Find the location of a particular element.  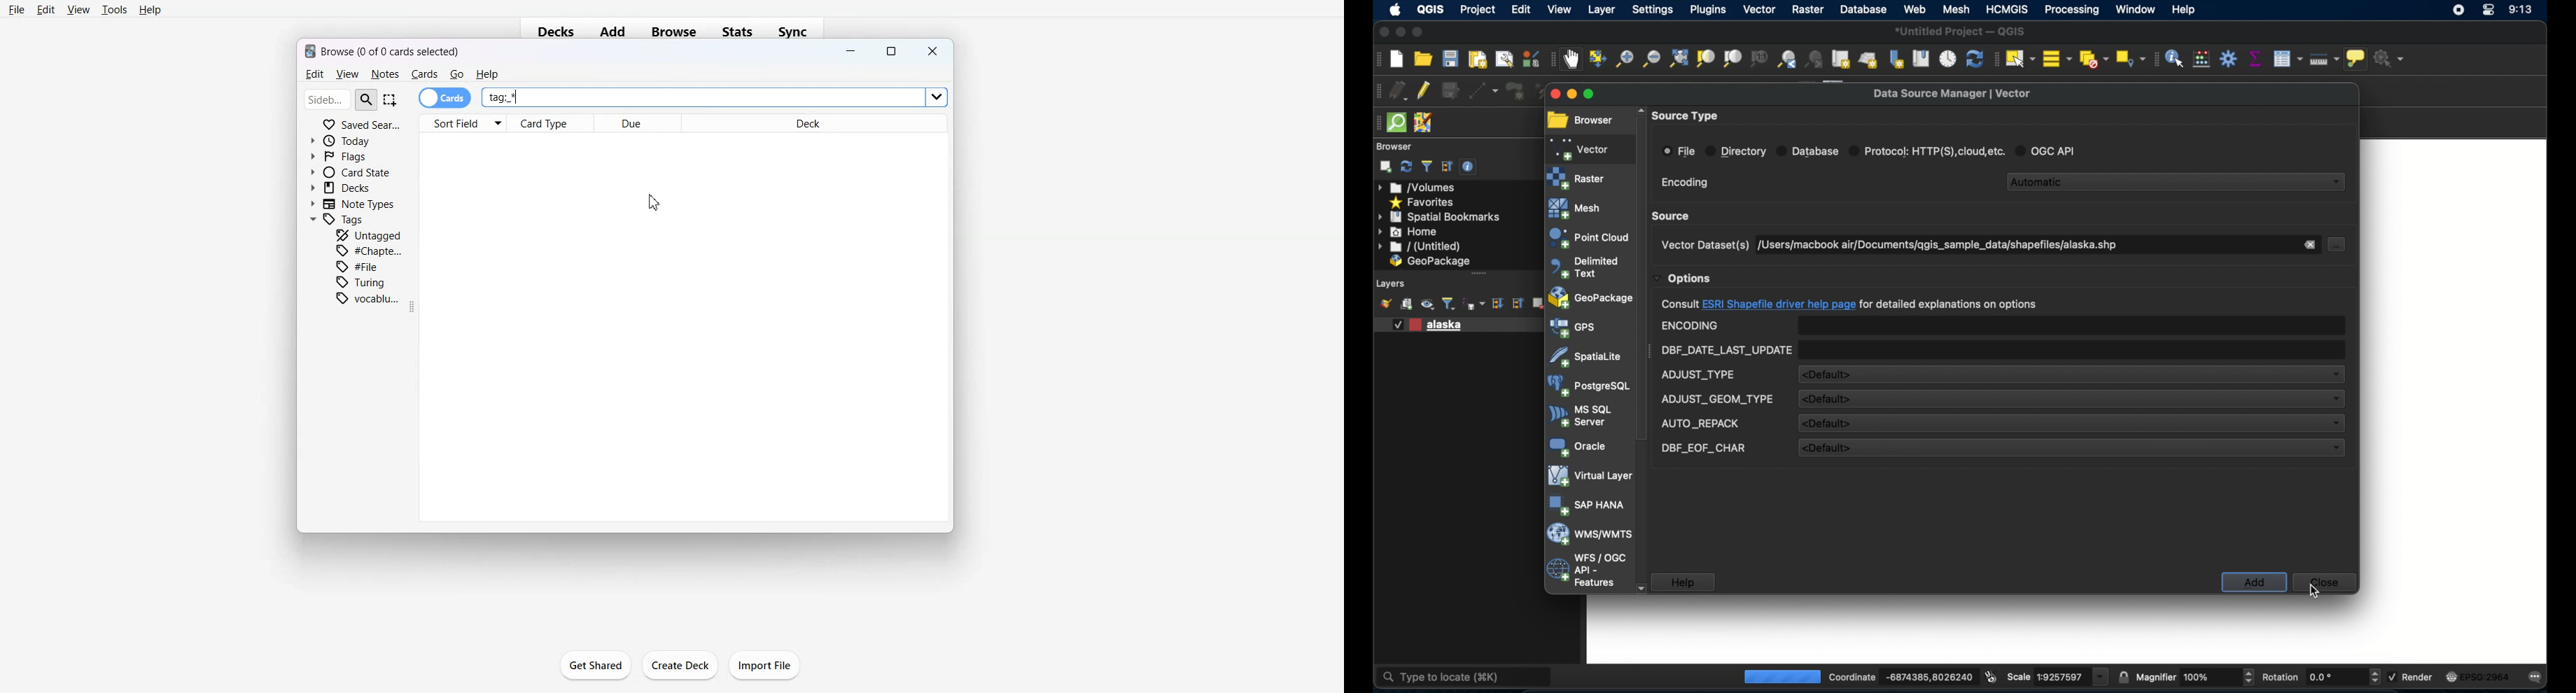

View is located at coordinates (346, 74).